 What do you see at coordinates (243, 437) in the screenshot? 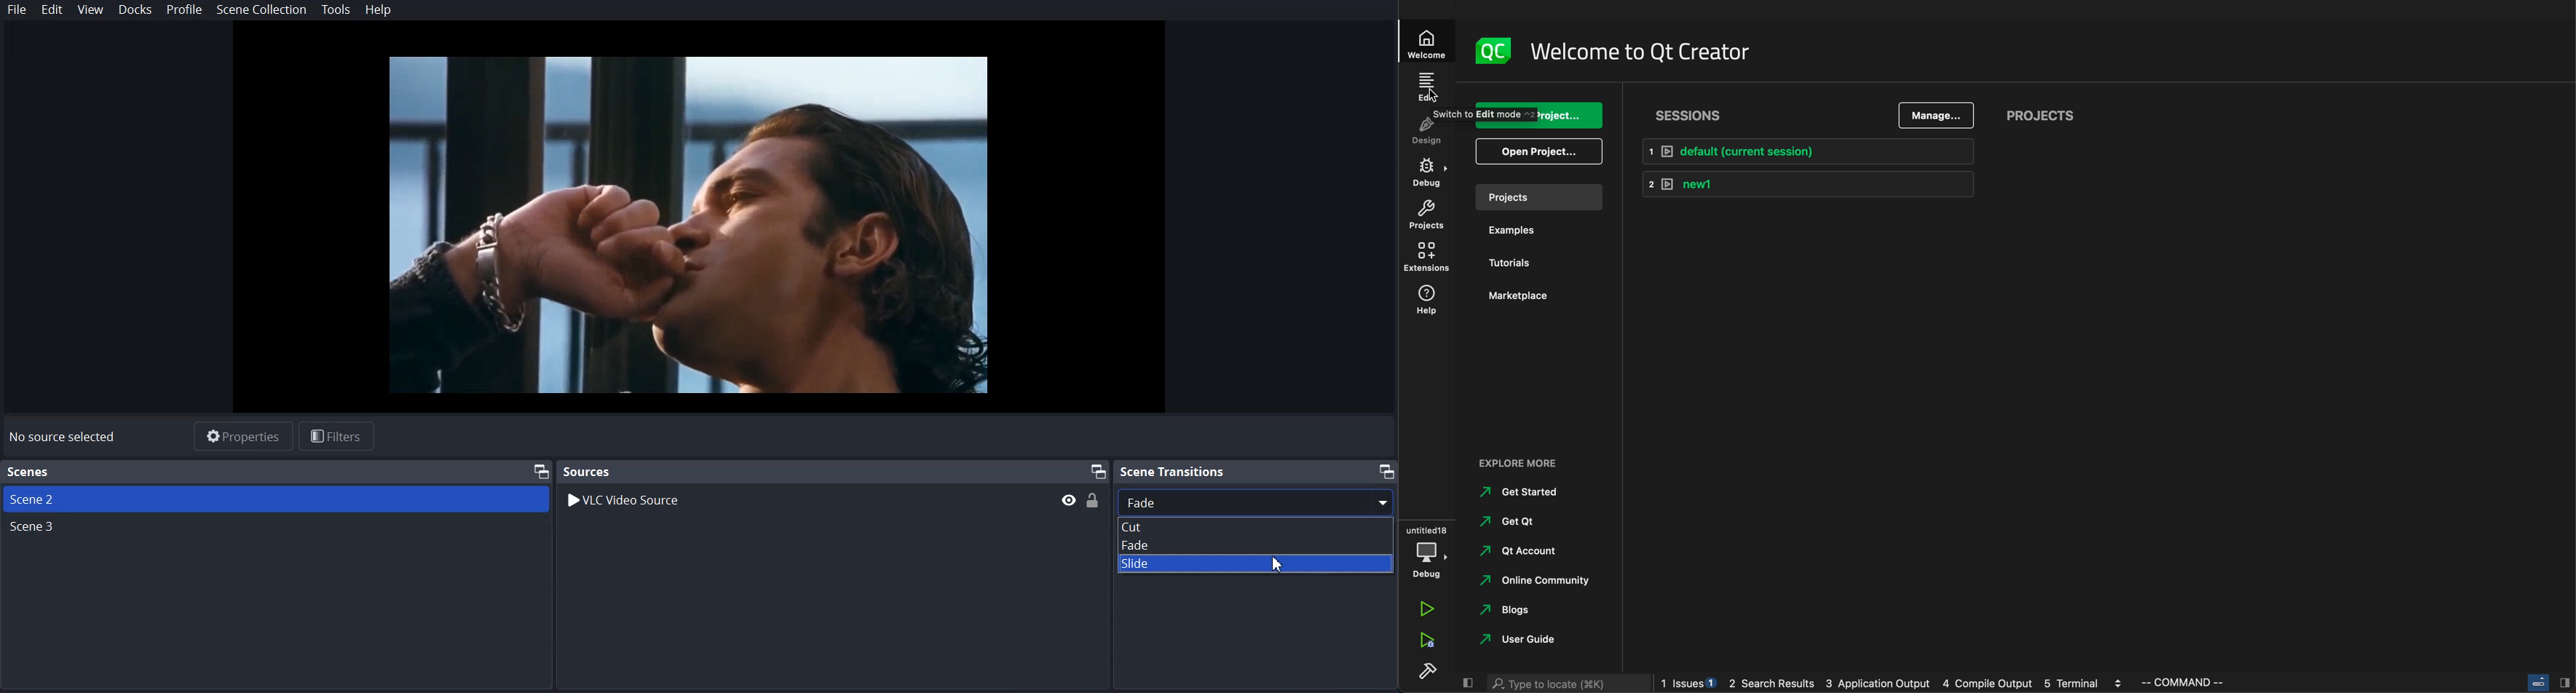
I see `Properties` at bounding box center [243, 437].